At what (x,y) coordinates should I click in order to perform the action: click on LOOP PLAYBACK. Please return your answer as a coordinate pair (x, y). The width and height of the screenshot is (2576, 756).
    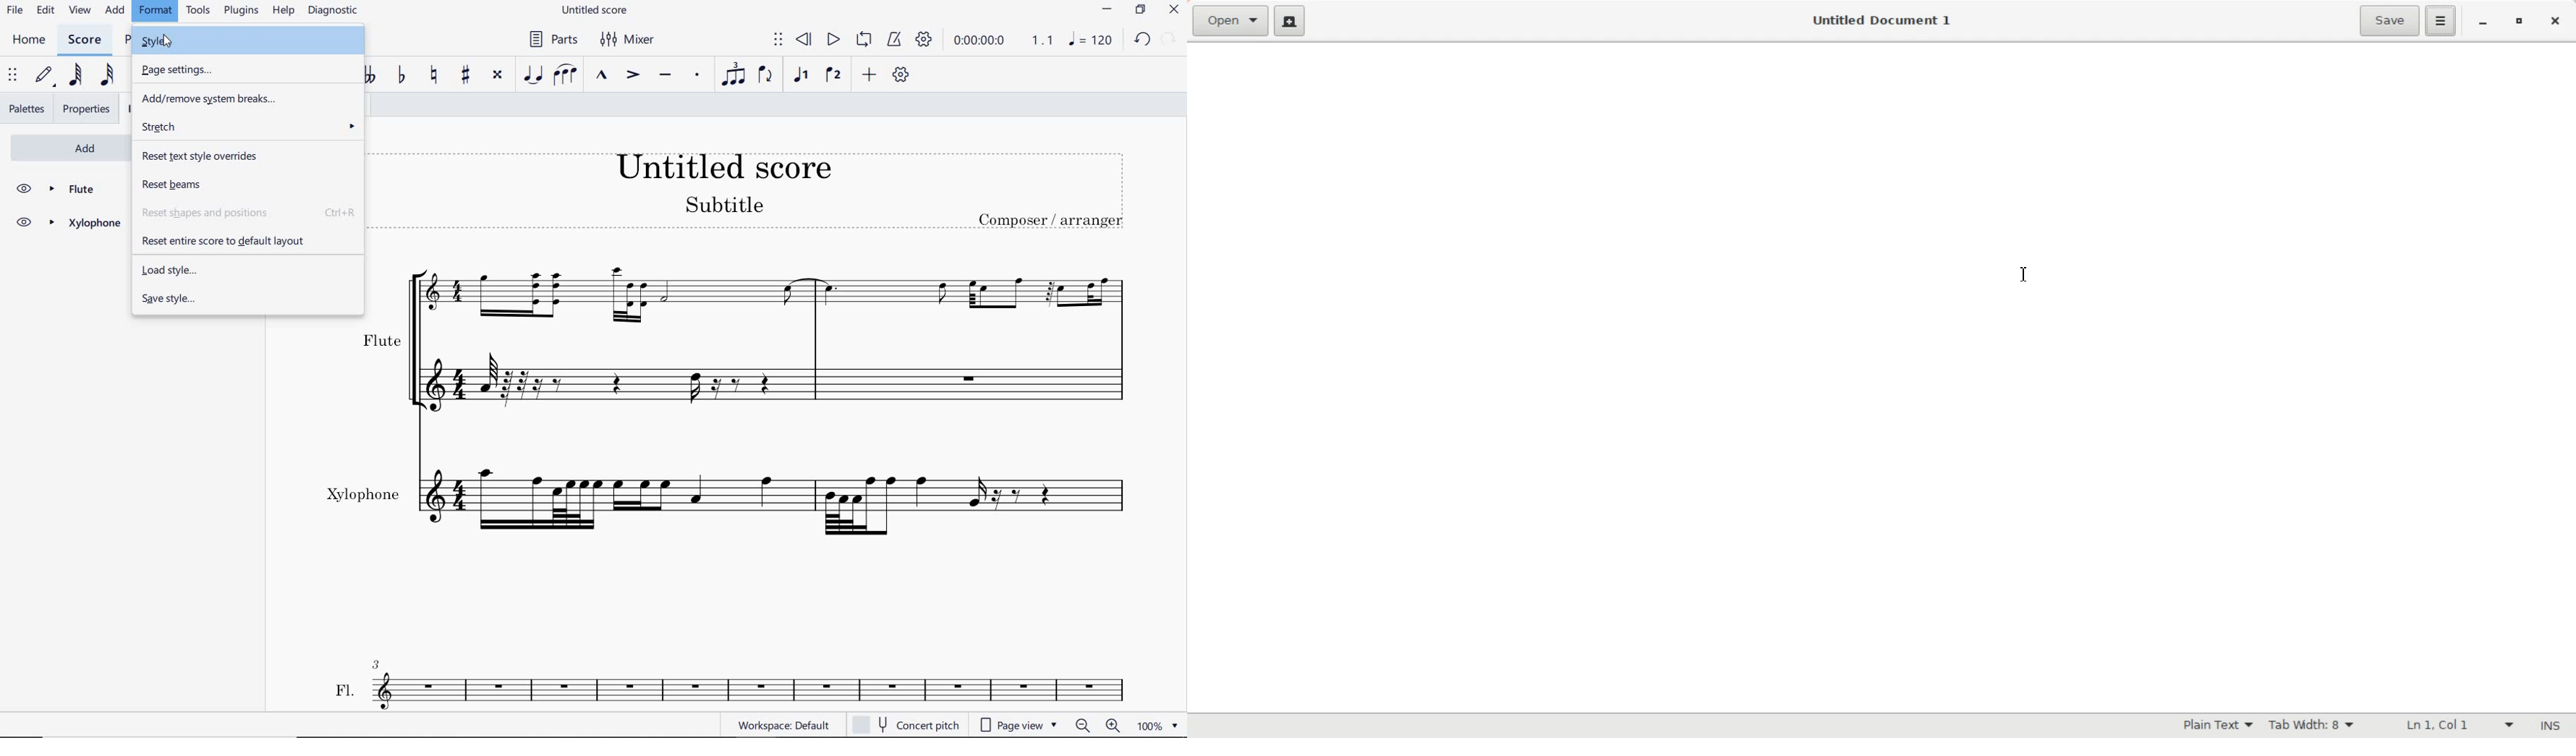
    Looking at the image, I should click on (862, 40).